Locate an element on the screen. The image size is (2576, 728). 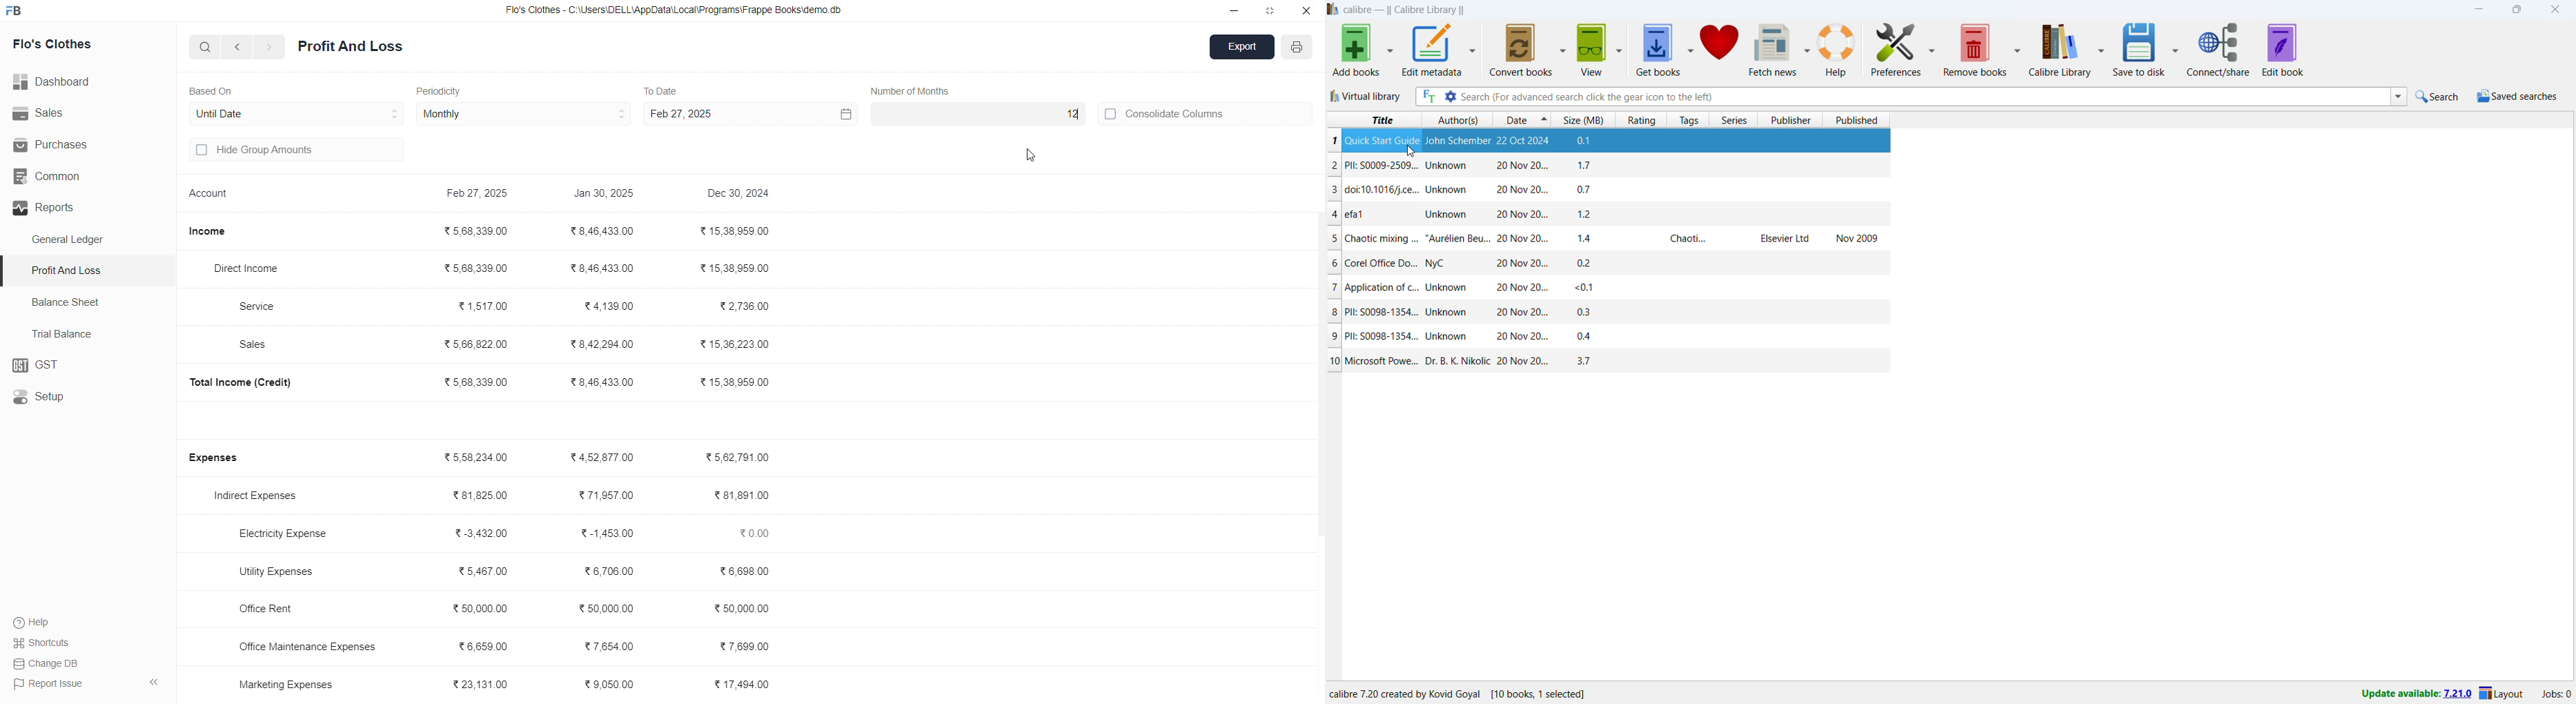
₹568,339.00 is located at coordinates (478, 266).